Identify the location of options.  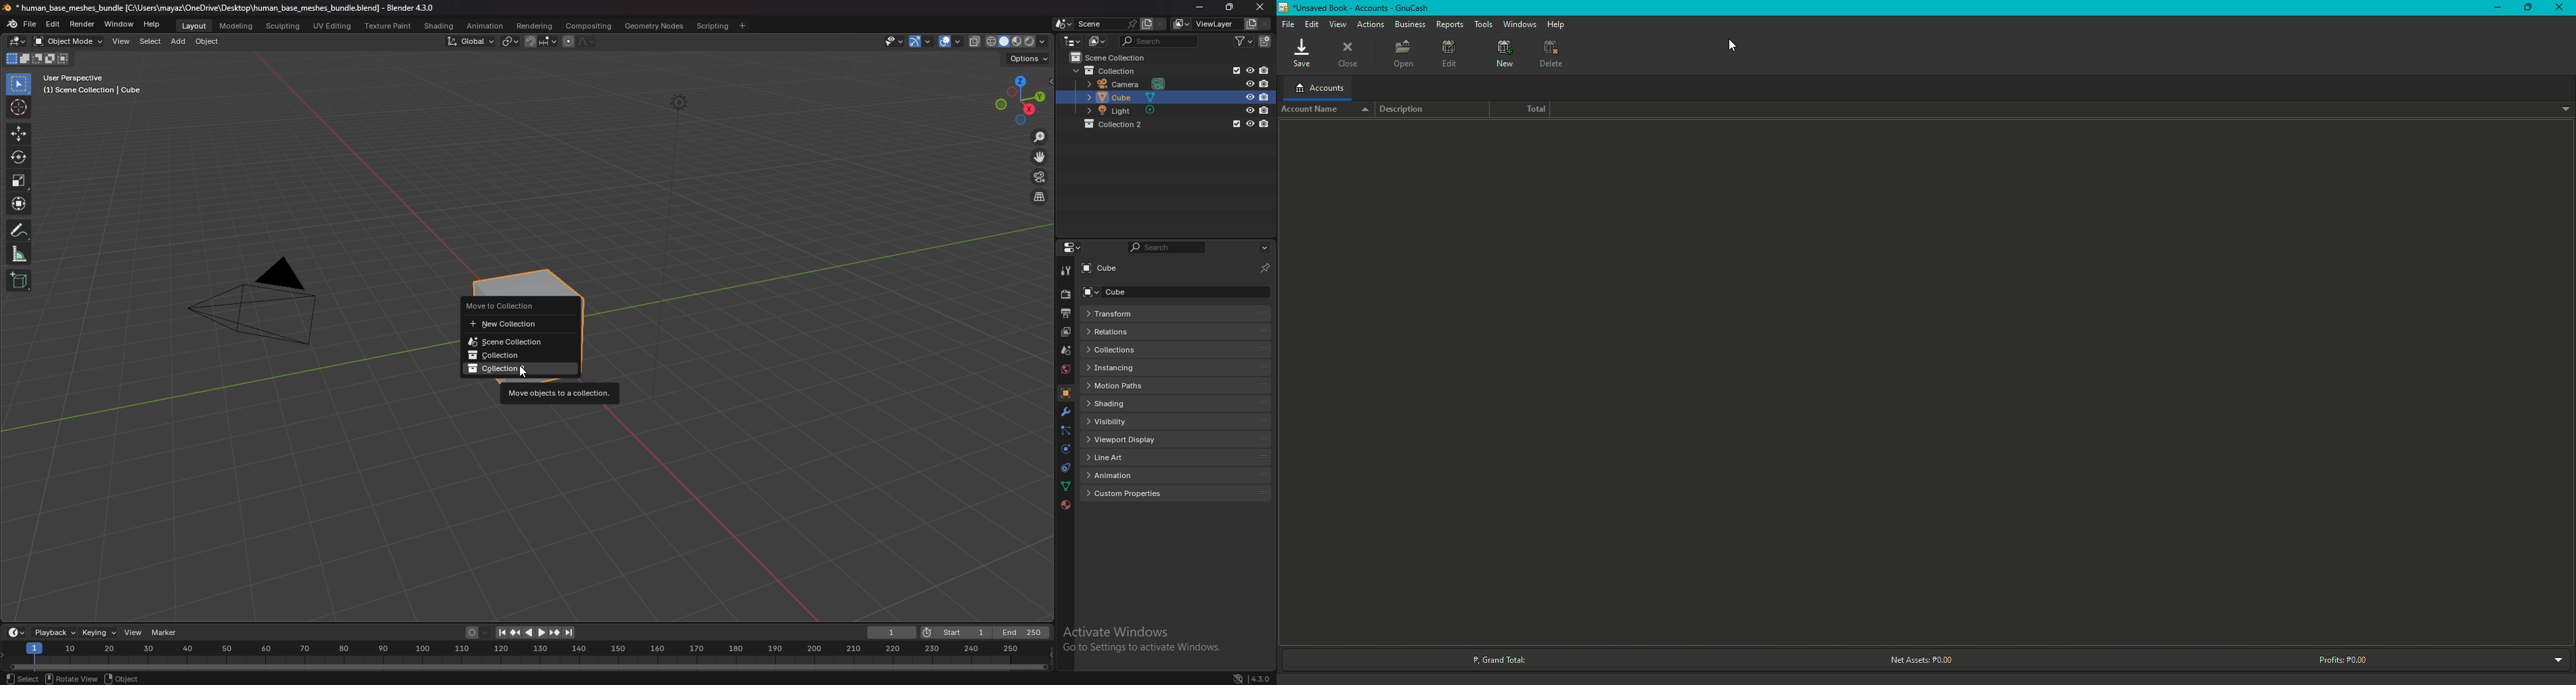
(1029, 57).